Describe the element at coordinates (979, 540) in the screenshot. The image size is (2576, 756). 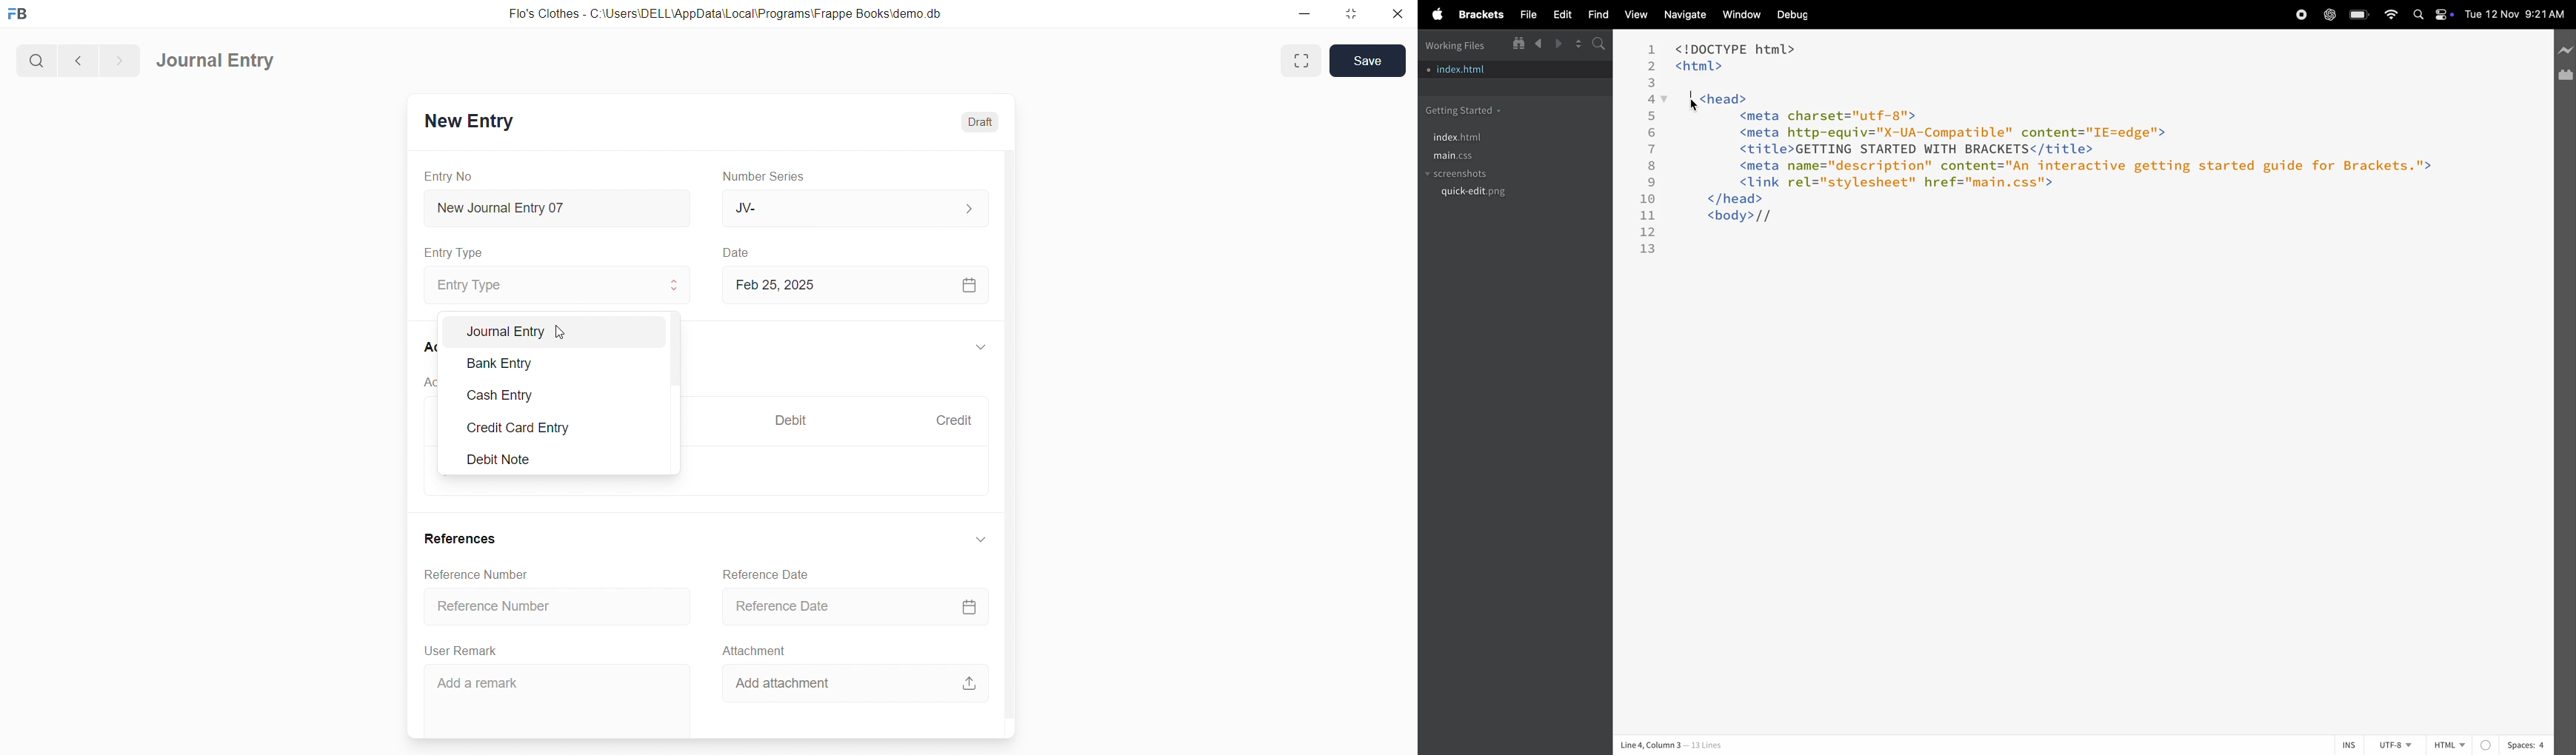
I see `expand/collapse` at that location.